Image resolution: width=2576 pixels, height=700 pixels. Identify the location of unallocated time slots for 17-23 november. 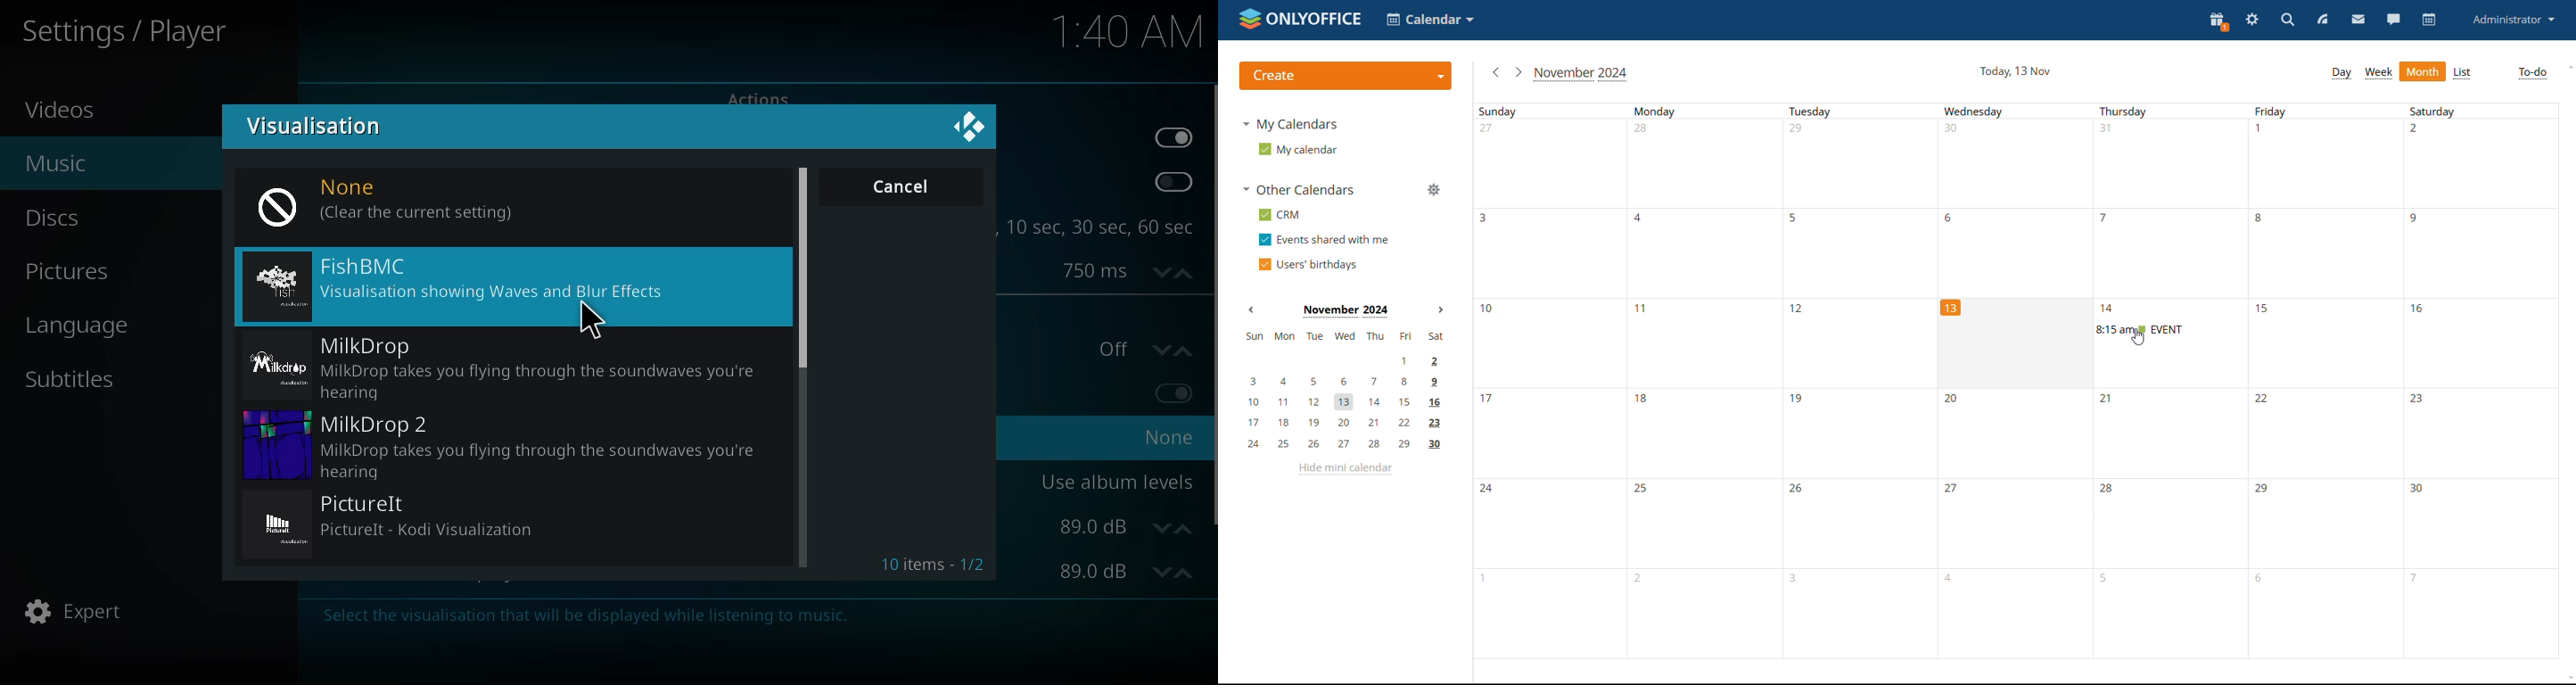
(2024, 434).